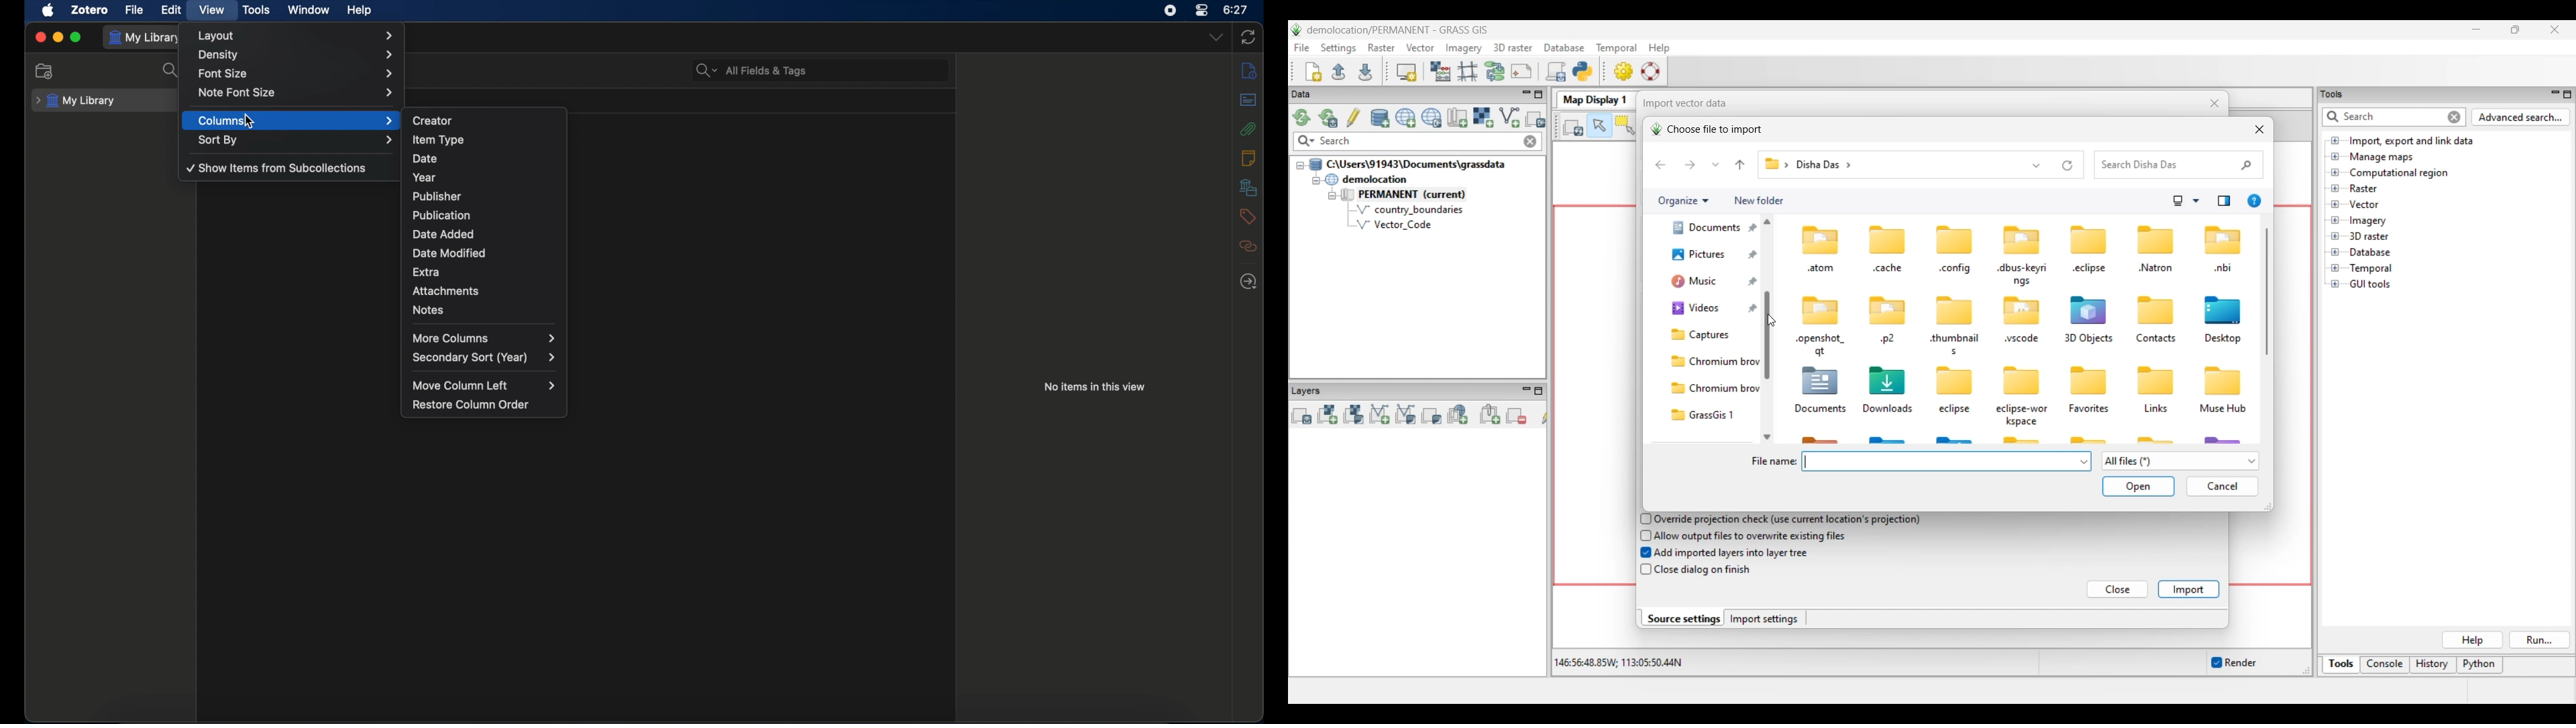  I want to click on columns, so click(295, 121).